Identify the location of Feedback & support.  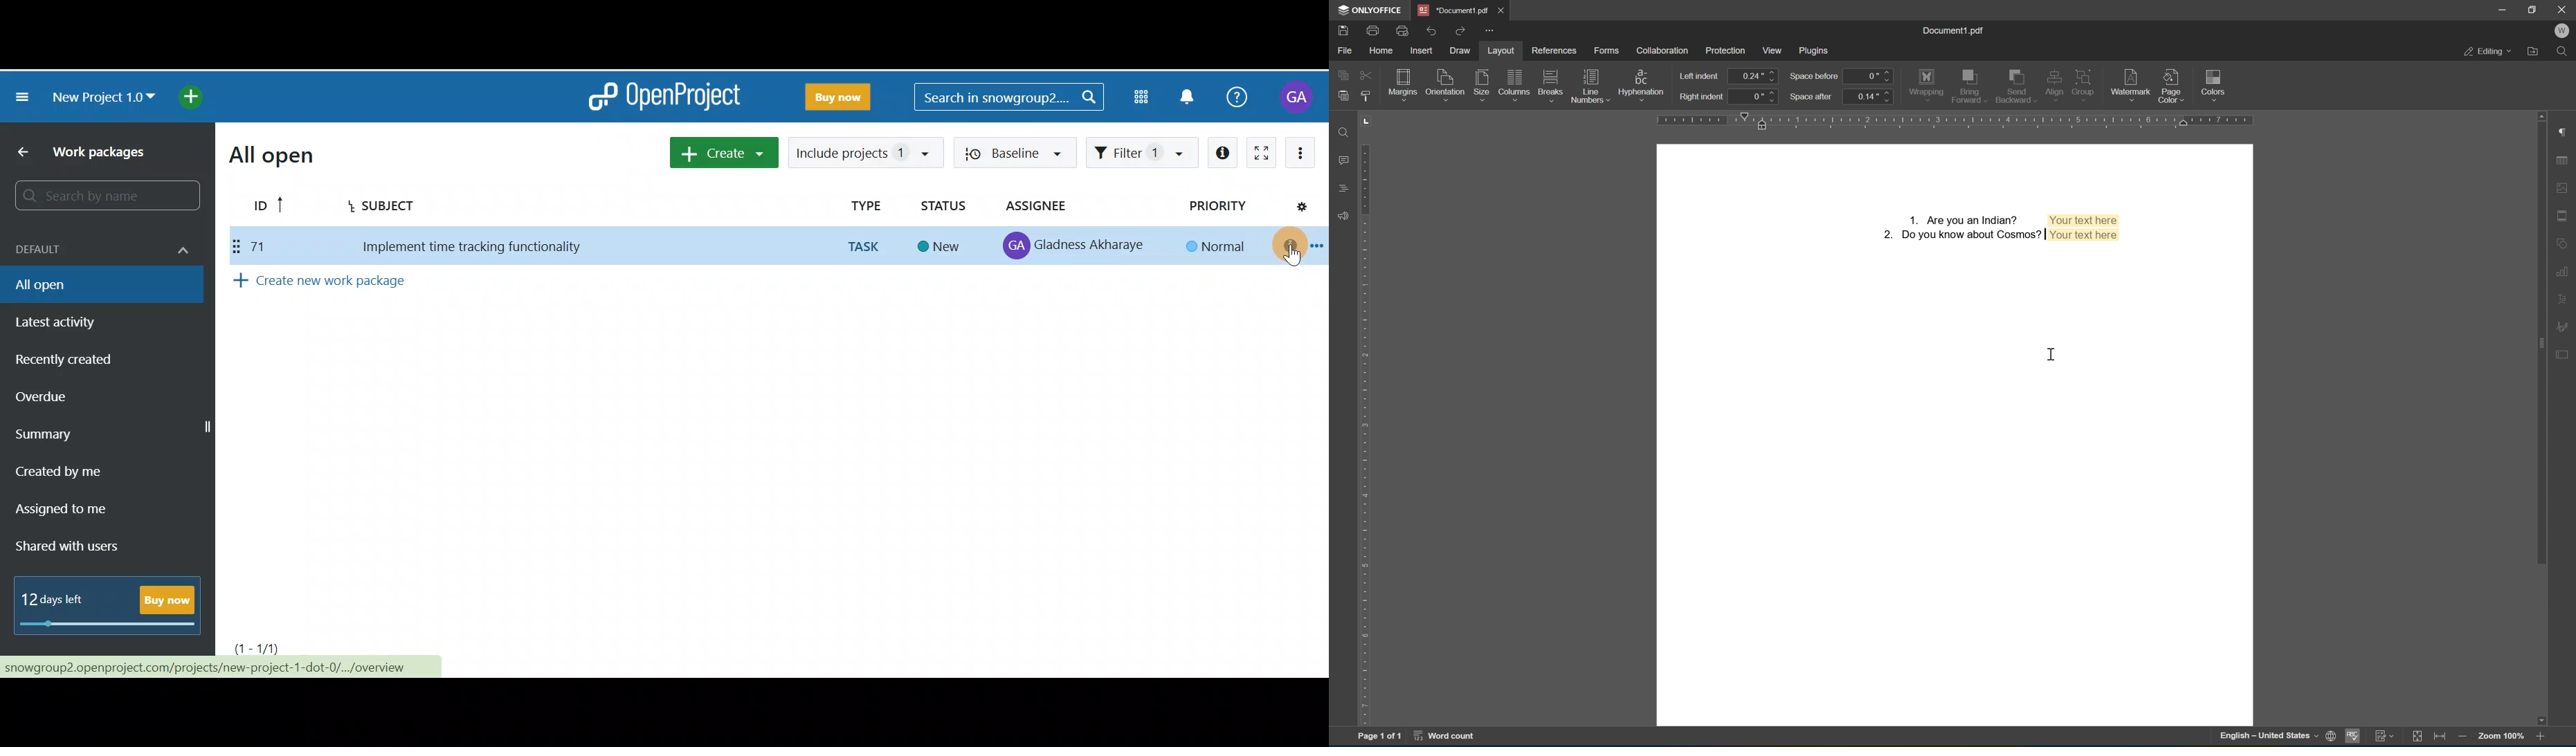
(1343, 216).